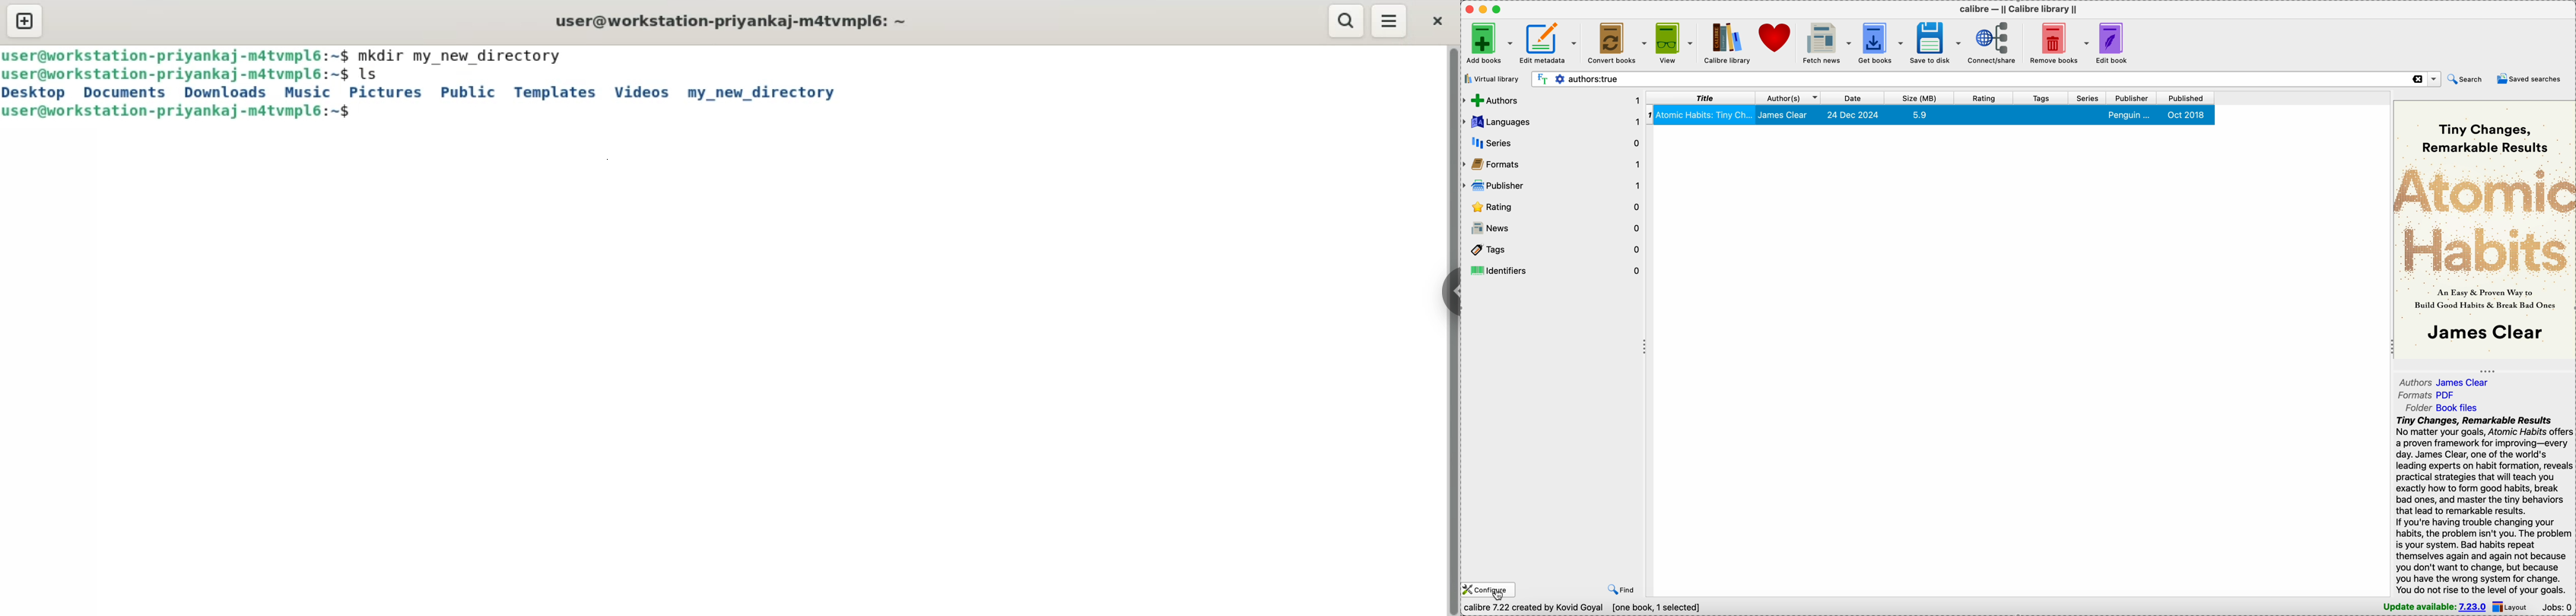 This screenshot has width=2576, height=616. I want to click on search, so click(2469, 79).